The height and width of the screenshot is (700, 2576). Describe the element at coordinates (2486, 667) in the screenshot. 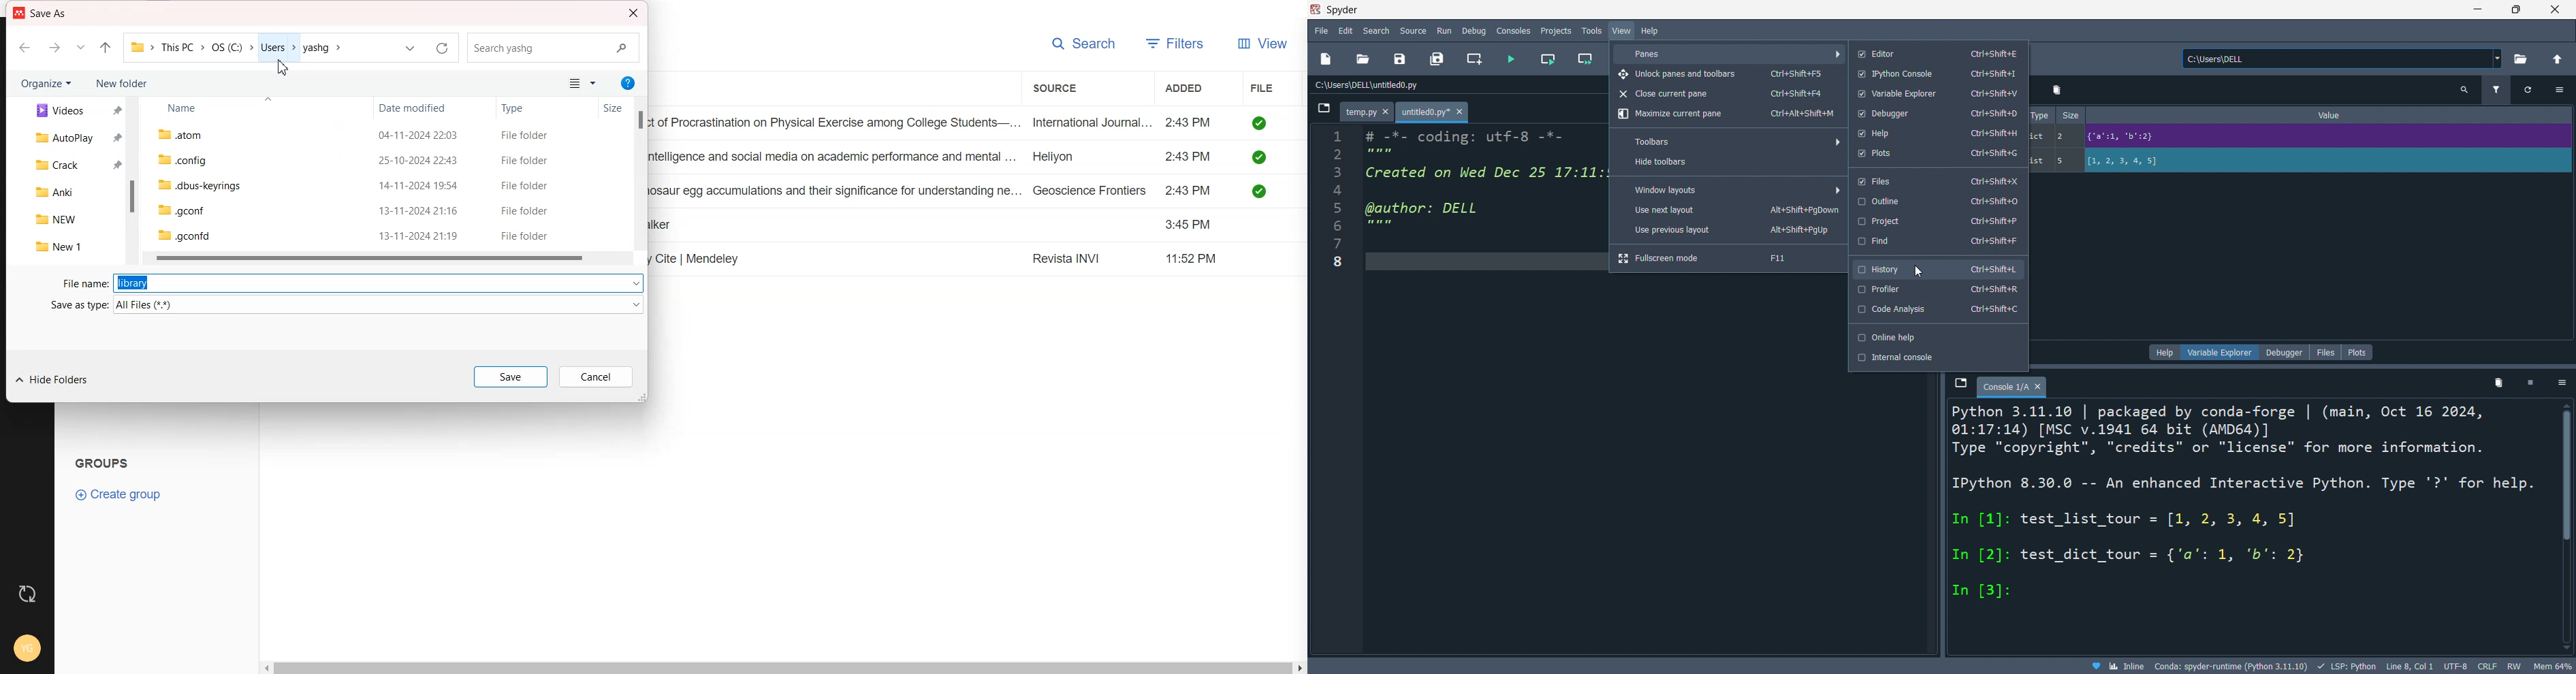

I see `crlf` at that location.